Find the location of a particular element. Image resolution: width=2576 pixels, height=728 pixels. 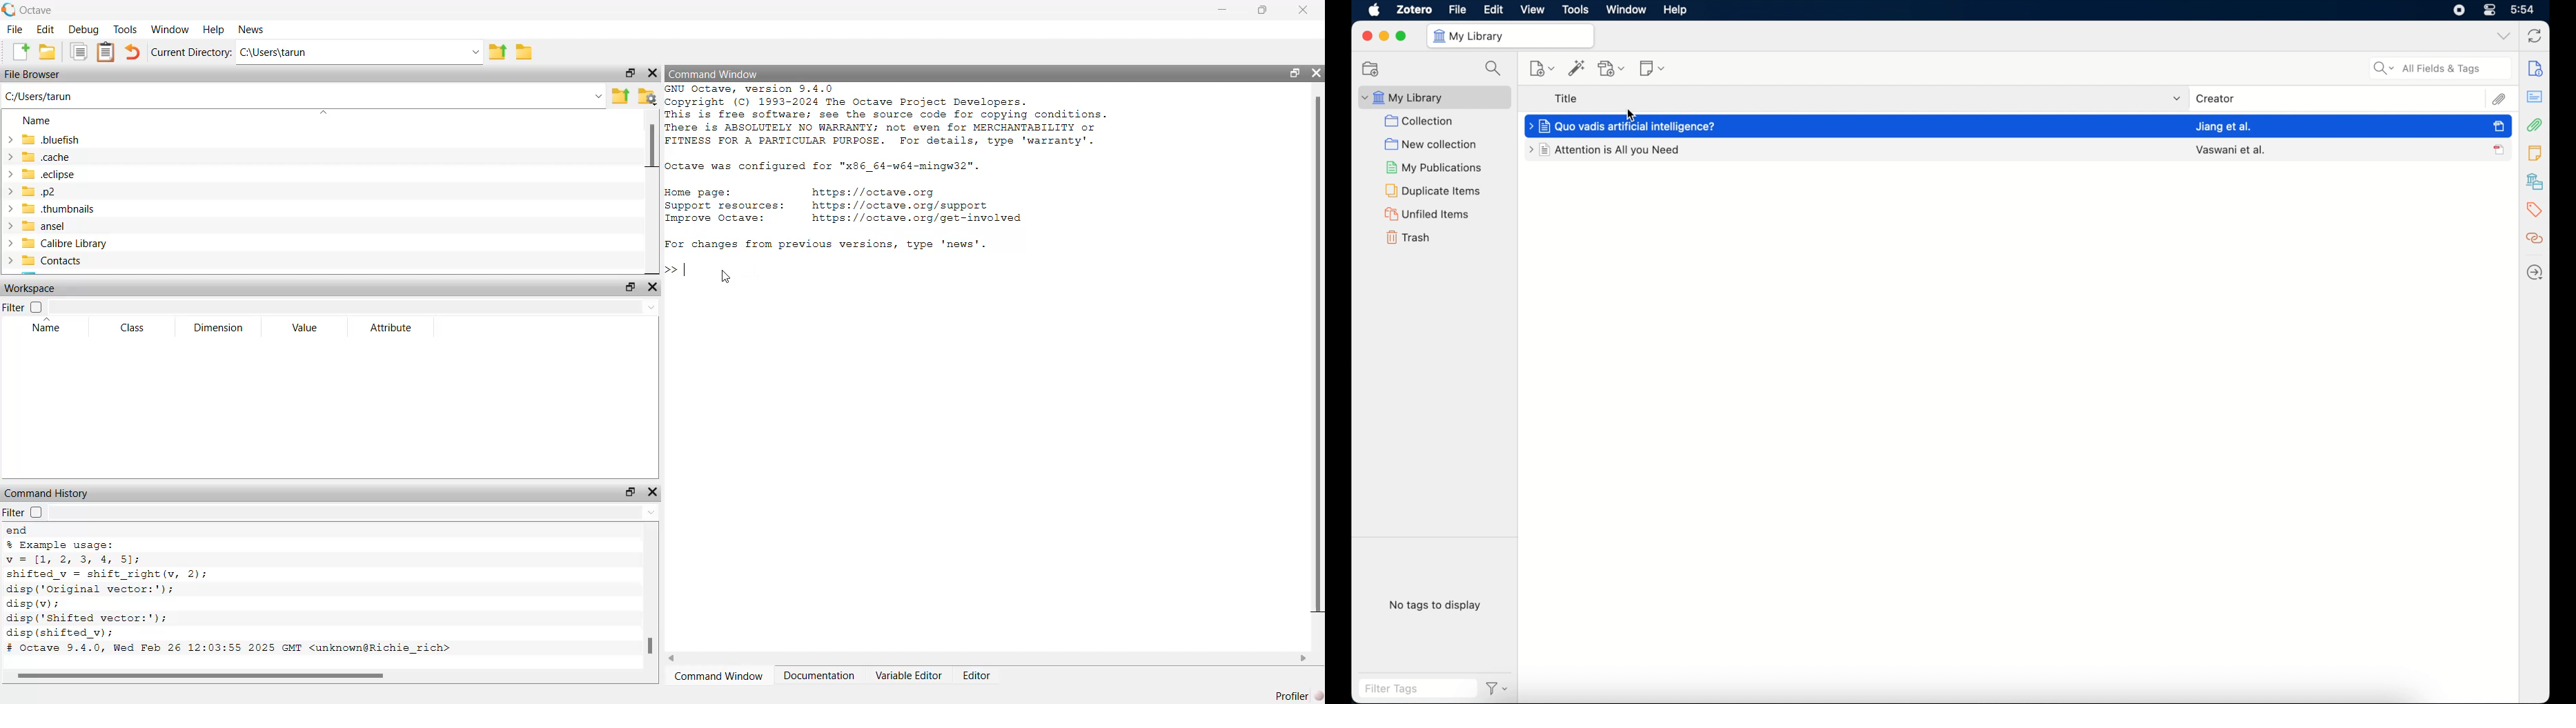

journal title is located at coordinates (1606, 150).